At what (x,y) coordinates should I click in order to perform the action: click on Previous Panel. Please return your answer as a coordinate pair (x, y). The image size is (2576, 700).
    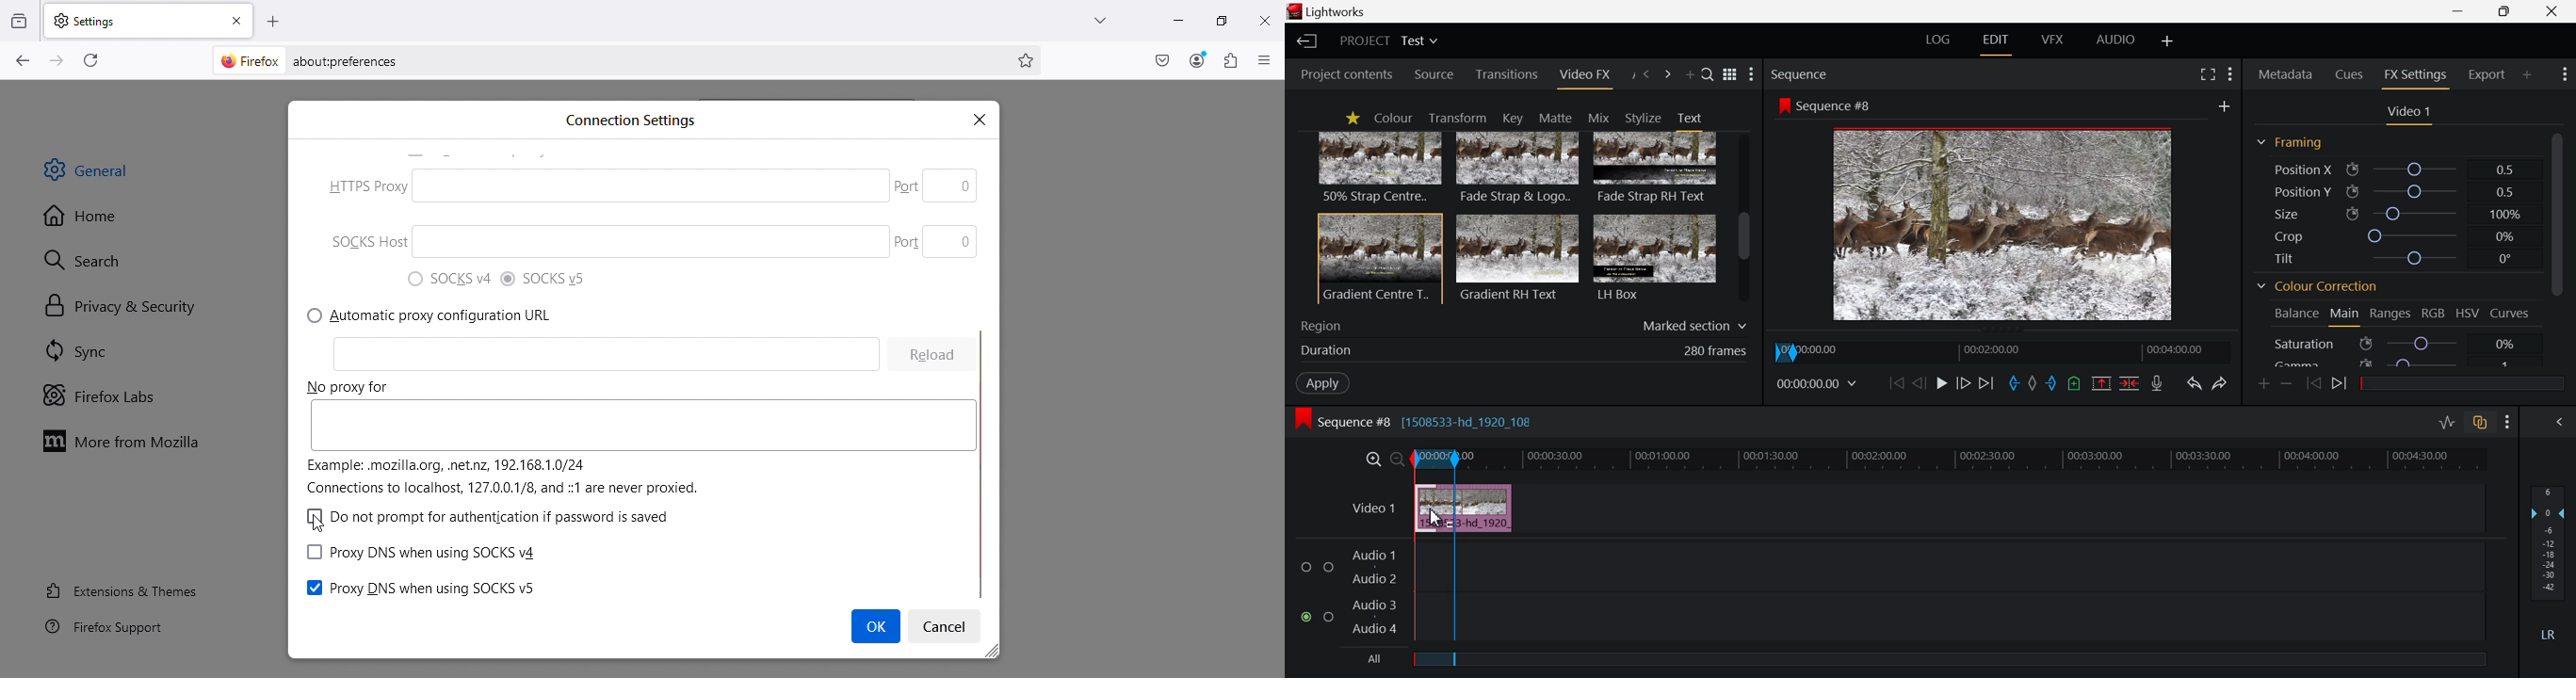
    Looking at the image, I should click on (1647, 73).